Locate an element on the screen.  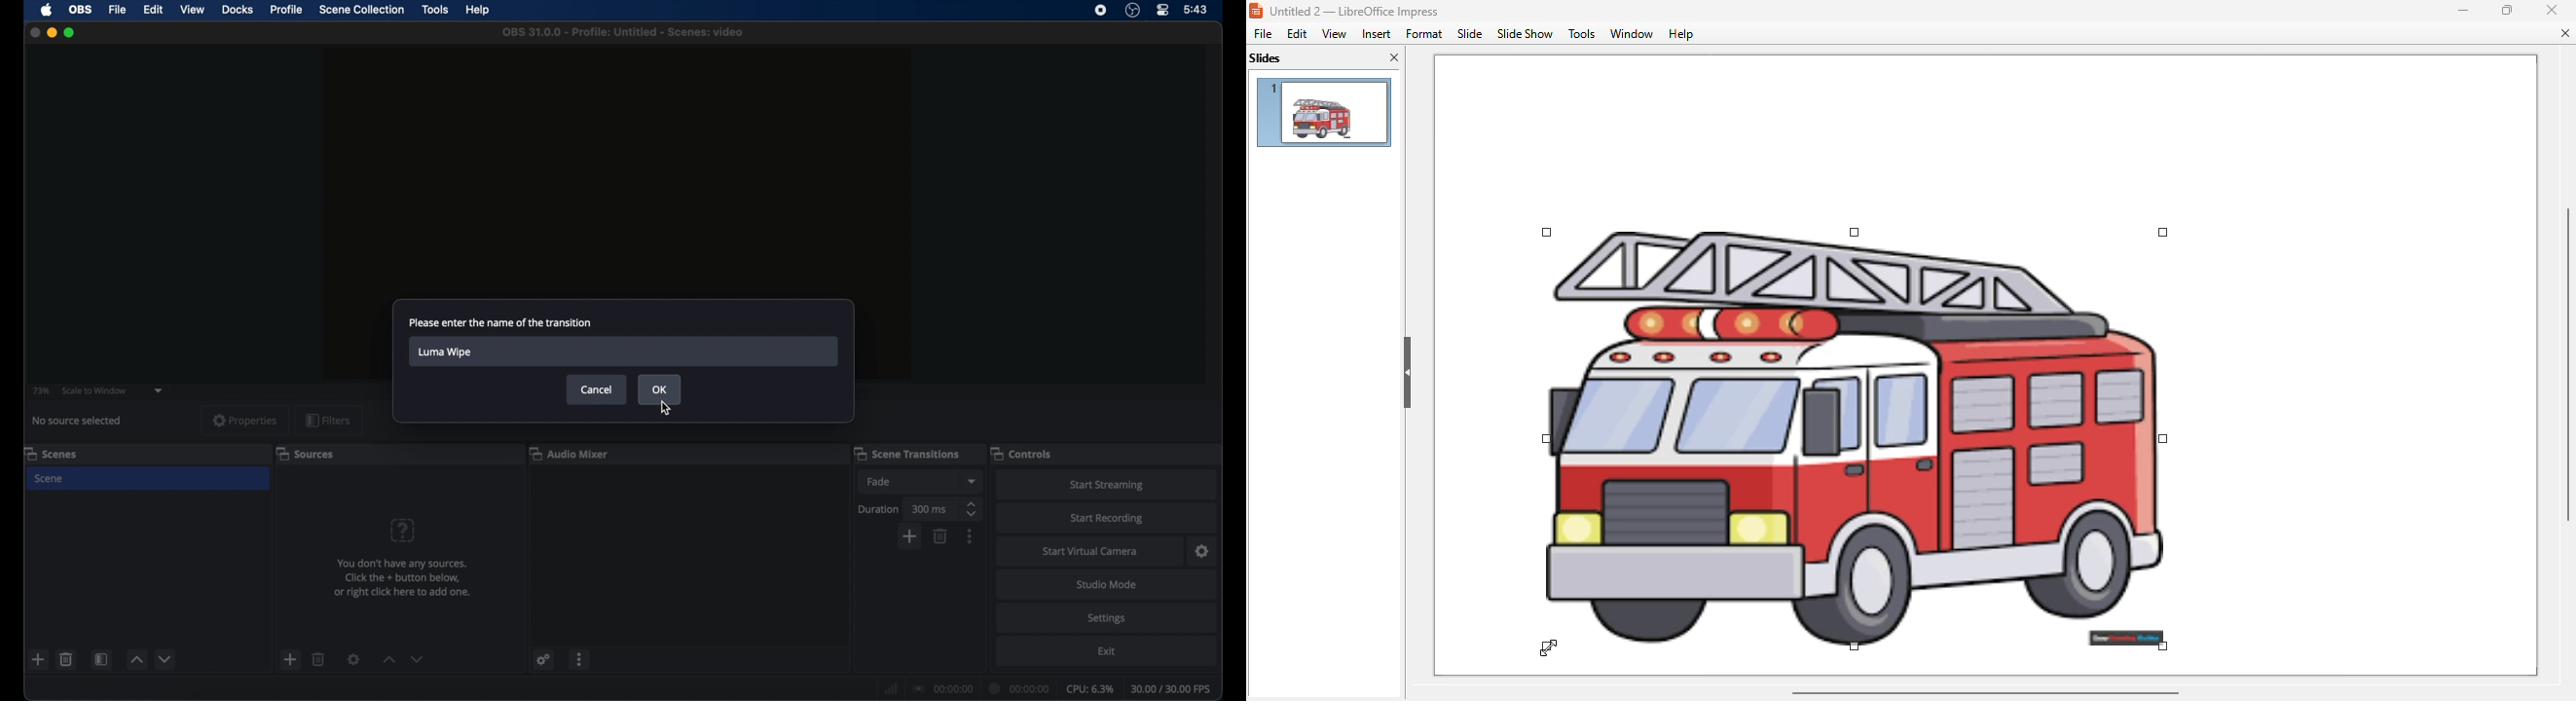
docks is located at coordinates (238, 10).